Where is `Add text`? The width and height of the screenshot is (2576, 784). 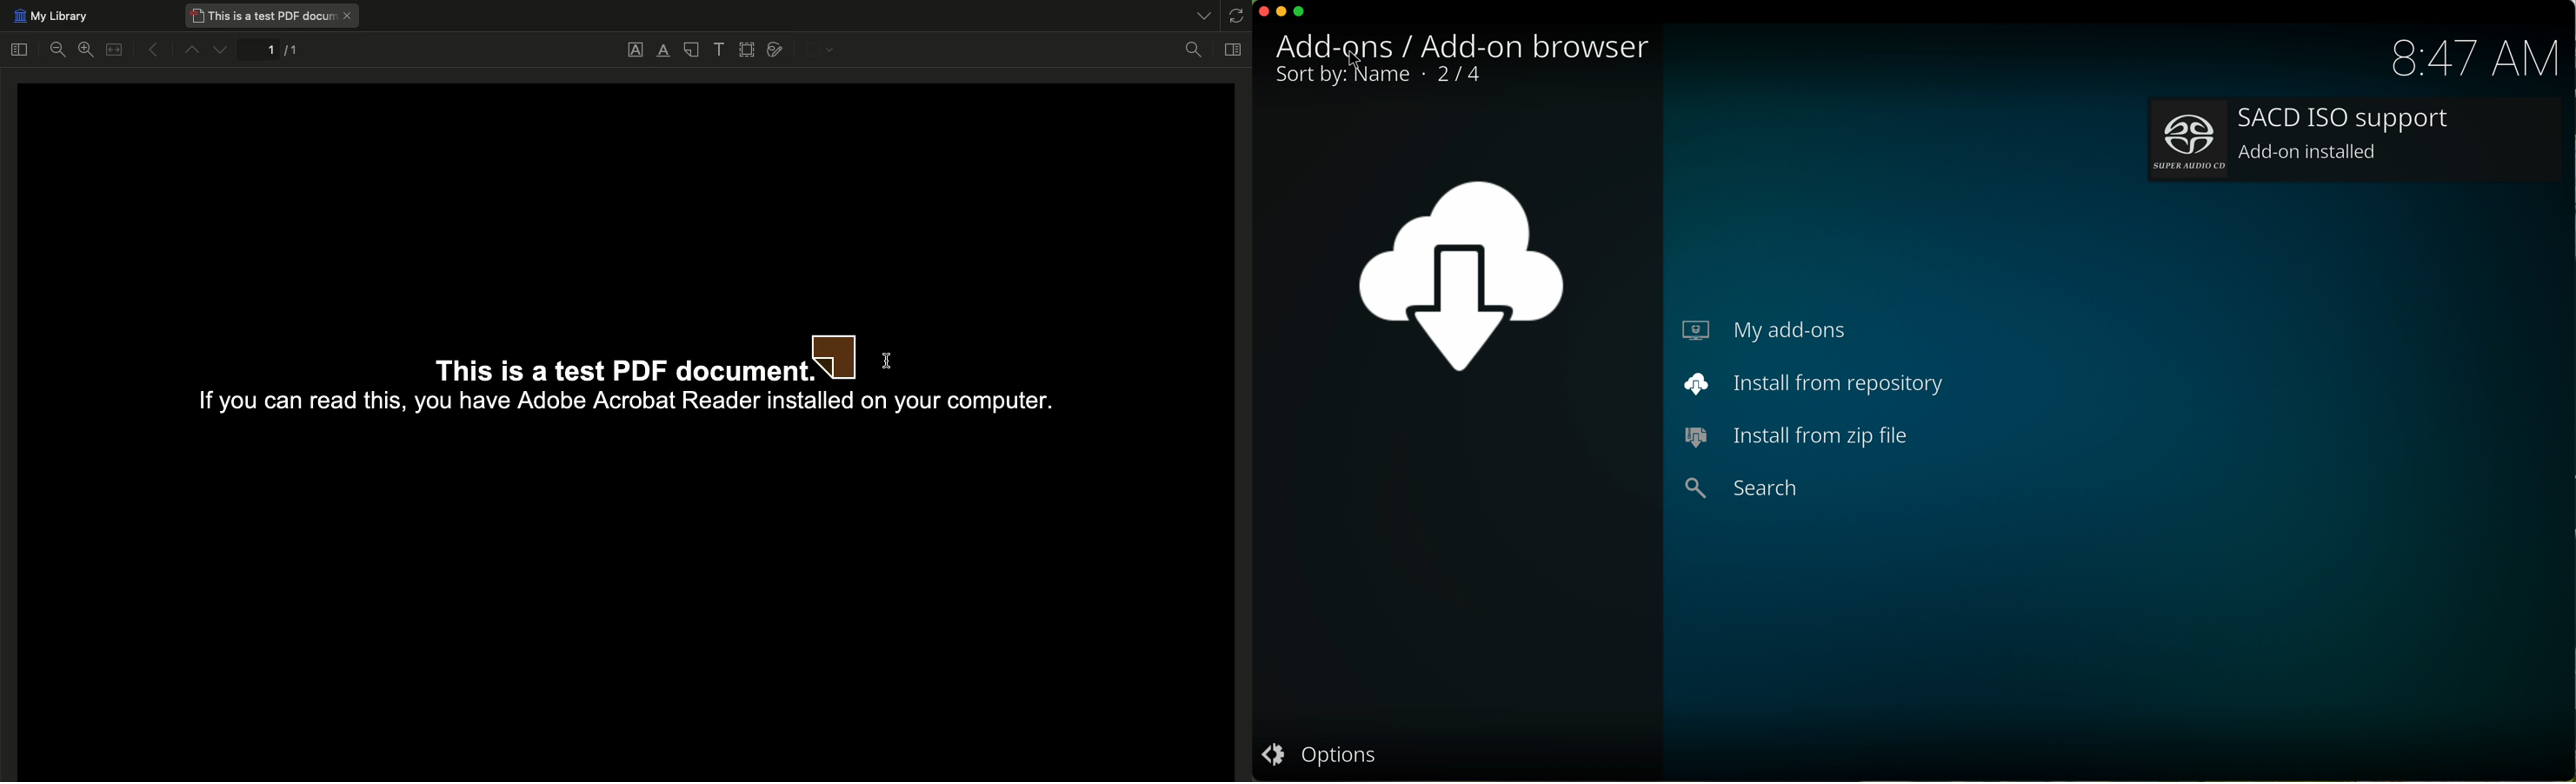
Add text is located at coordinates (719, 50).